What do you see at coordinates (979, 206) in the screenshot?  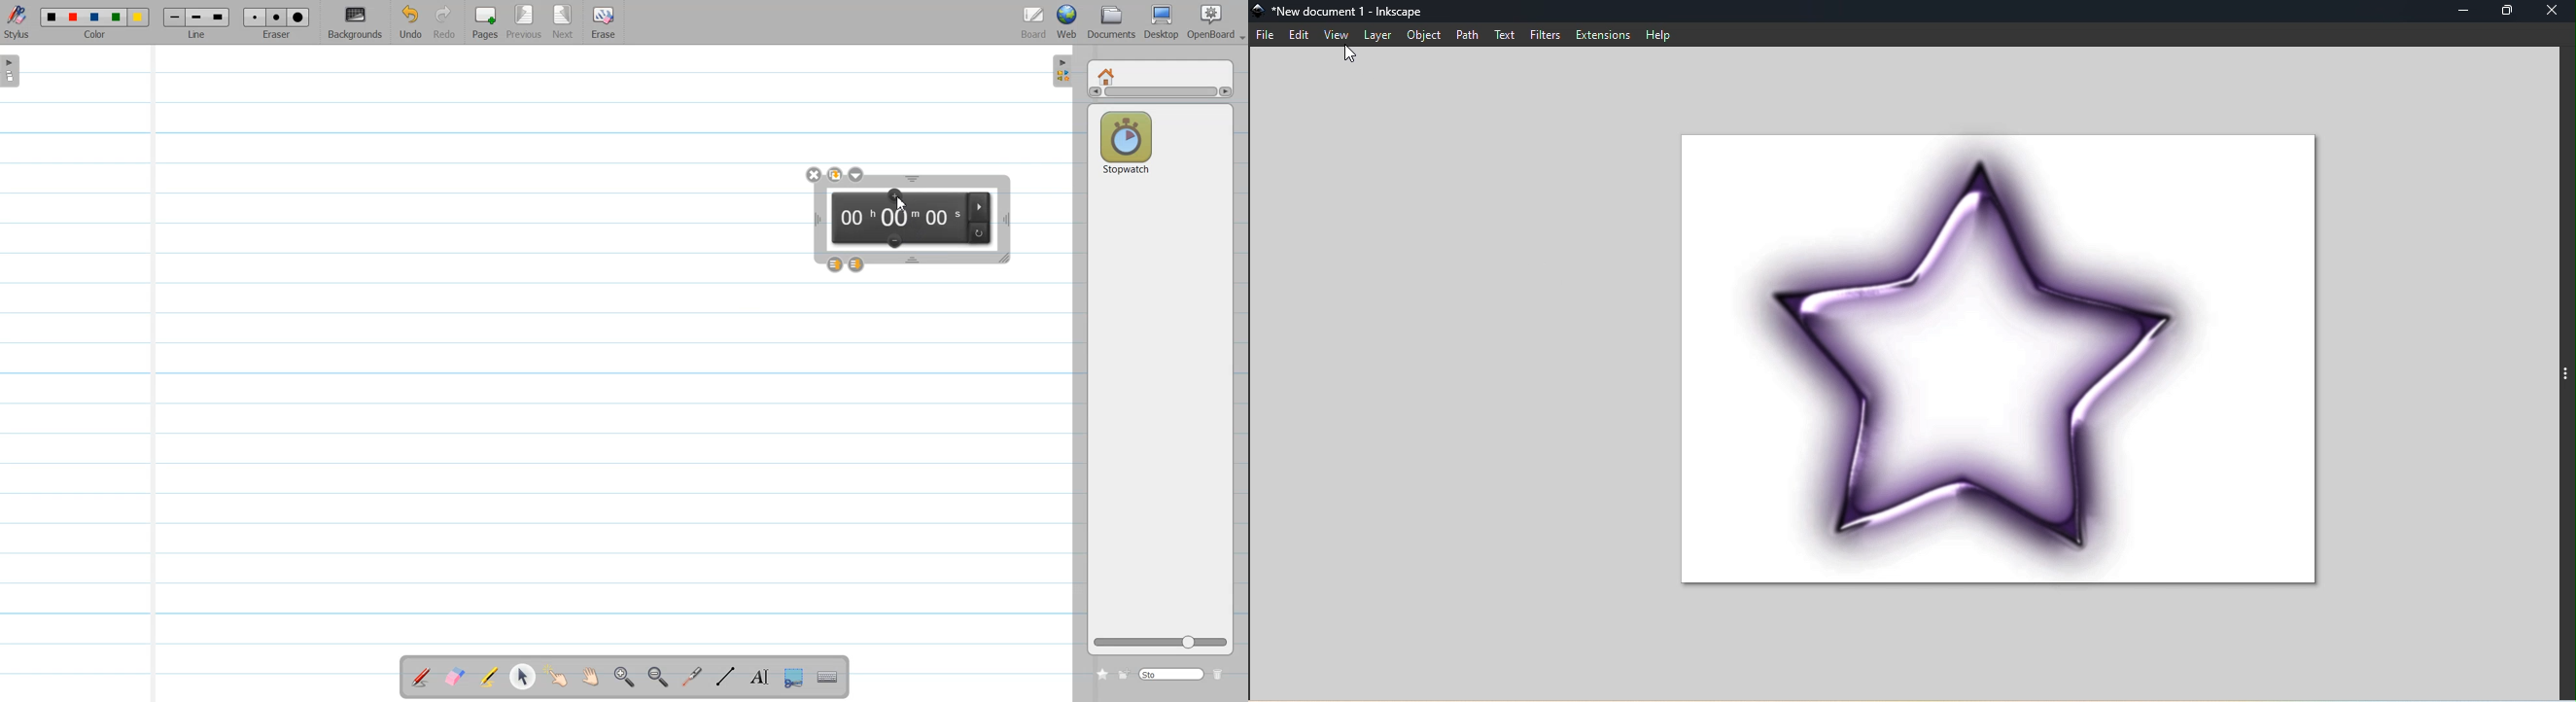 I see `Play` at bounding box center [979, 206].